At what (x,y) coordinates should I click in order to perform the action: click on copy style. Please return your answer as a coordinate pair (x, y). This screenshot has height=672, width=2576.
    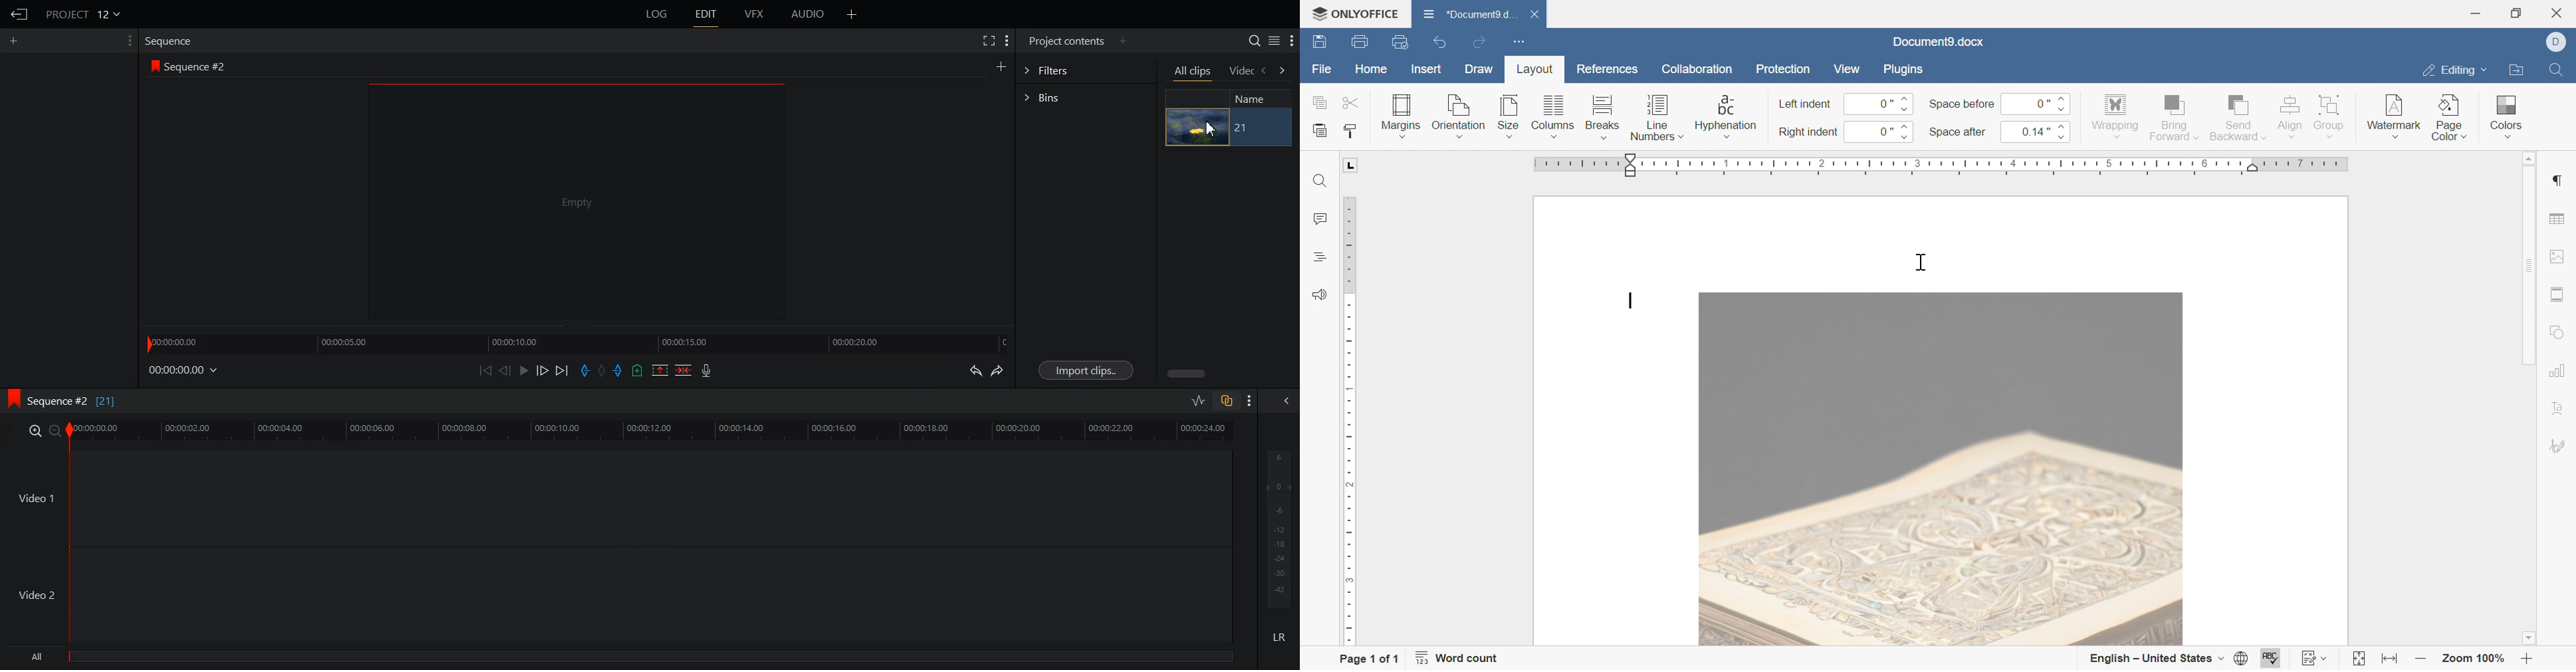
    Looking at the image, I should click on (1352, 131).